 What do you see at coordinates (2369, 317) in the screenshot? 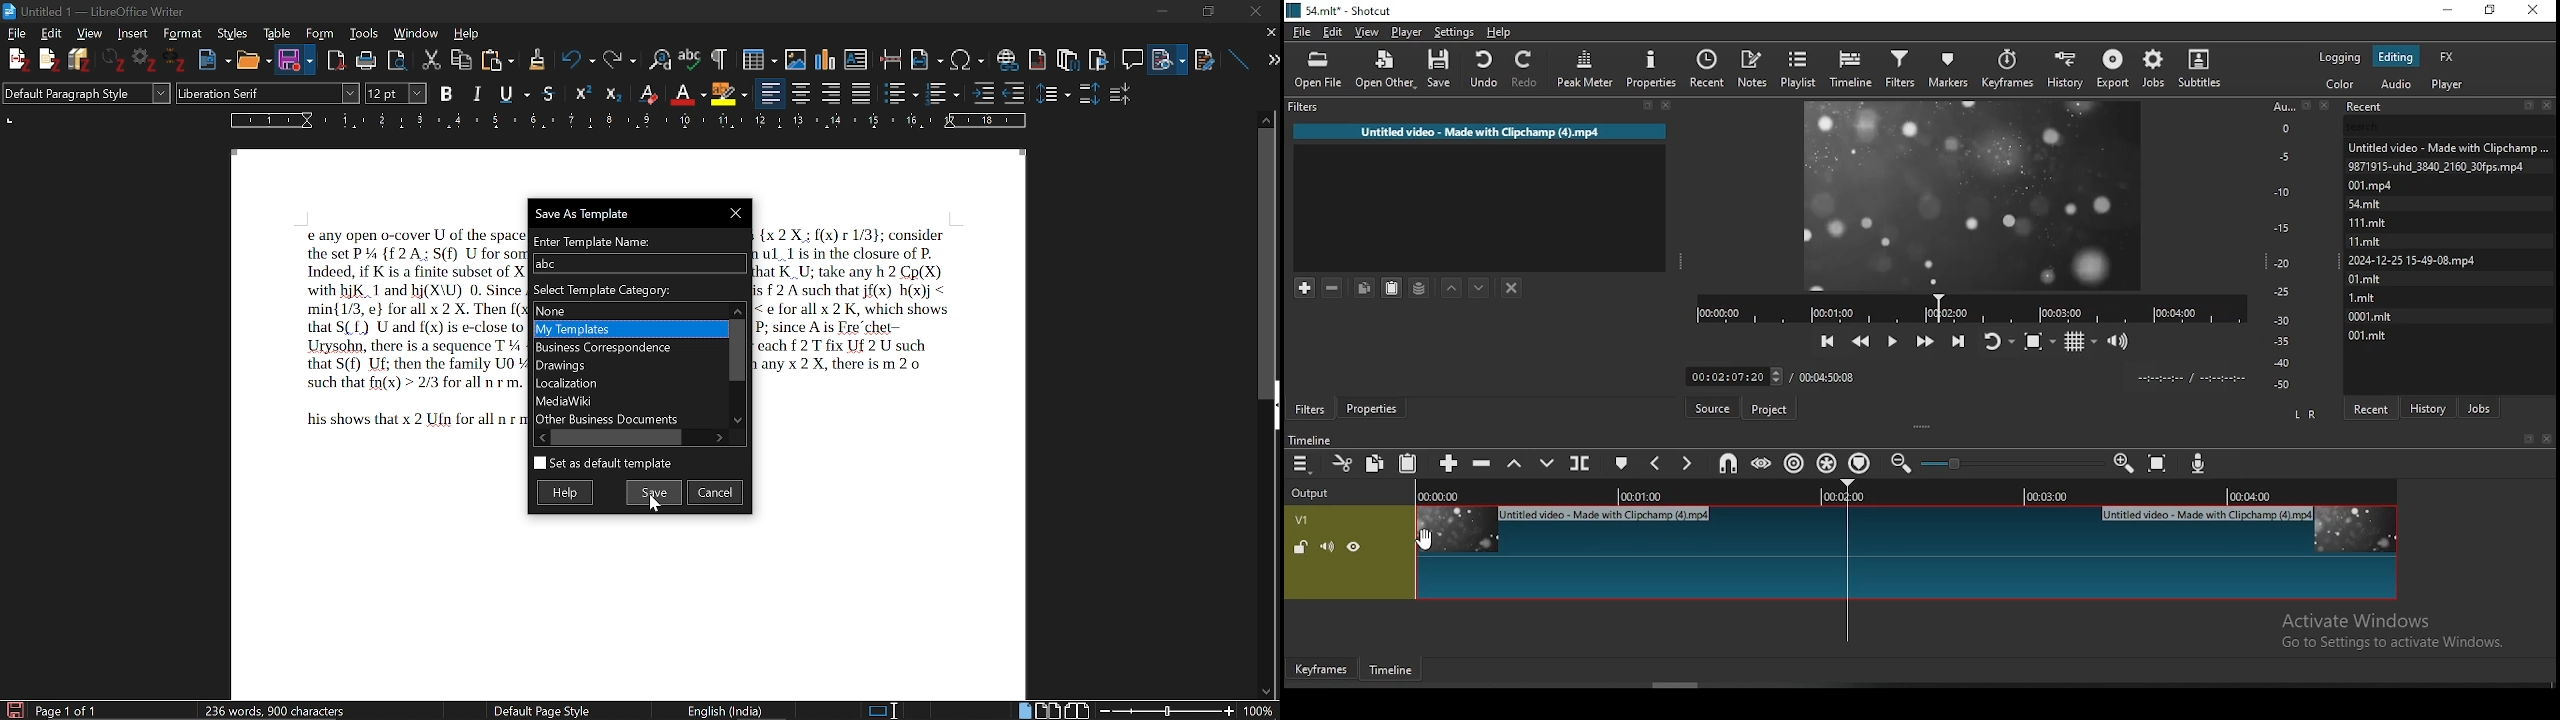
I see `files` at bounding box center [2369, 317].